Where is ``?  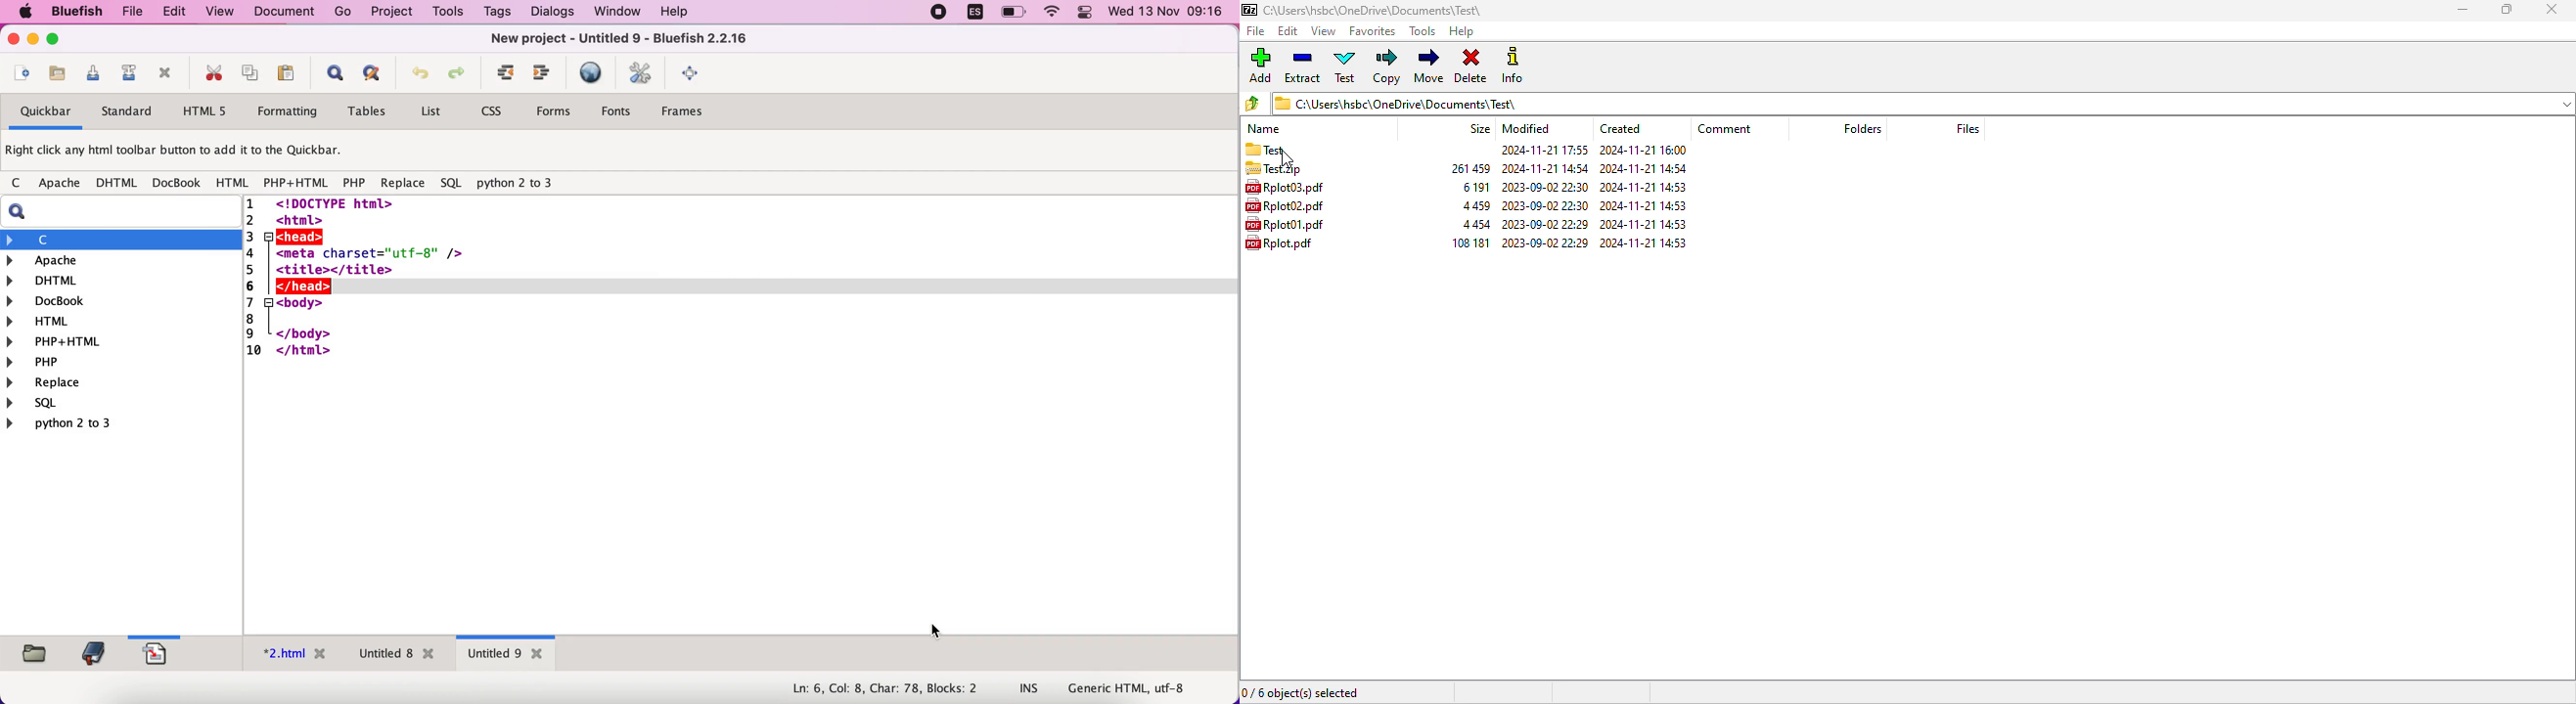  is located at coordinates (162, 73).